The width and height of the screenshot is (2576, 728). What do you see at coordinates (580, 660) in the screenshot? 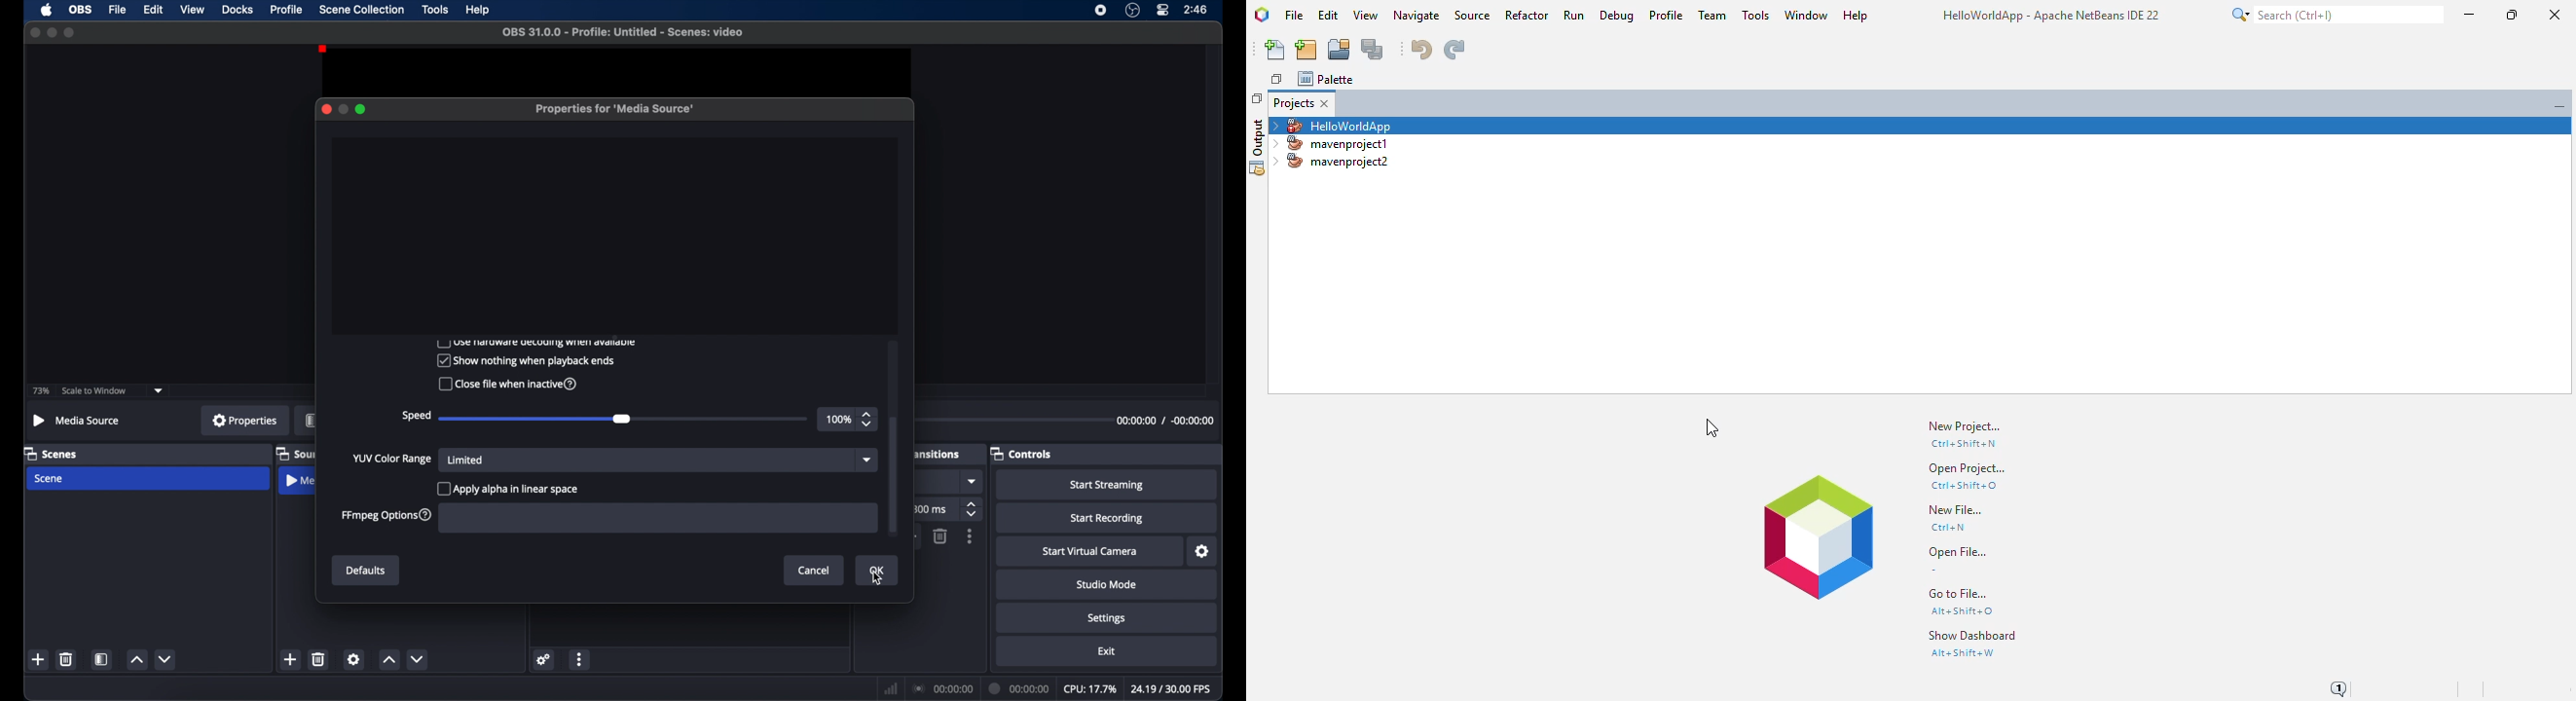
I see `moreoptions` at bounding box center [580, 660].